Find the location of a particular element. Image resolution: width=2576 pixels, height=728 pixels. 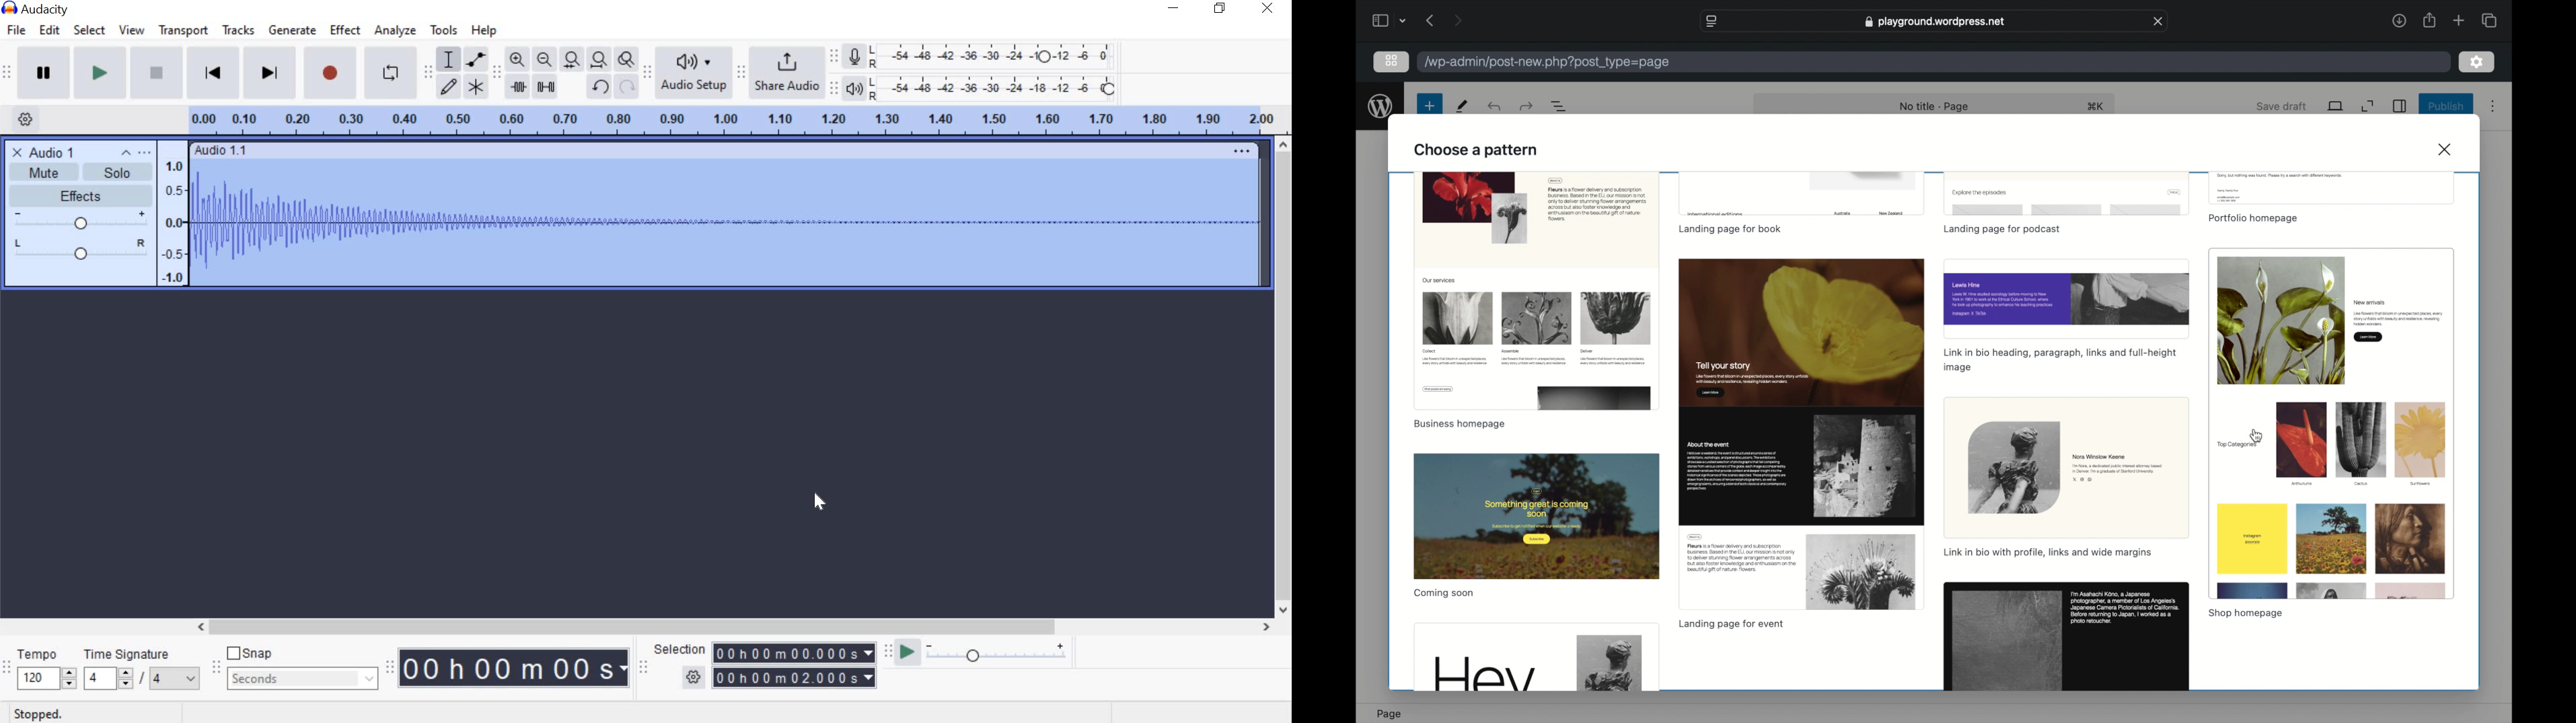

link in bio is located at coordinates (2047, 553).